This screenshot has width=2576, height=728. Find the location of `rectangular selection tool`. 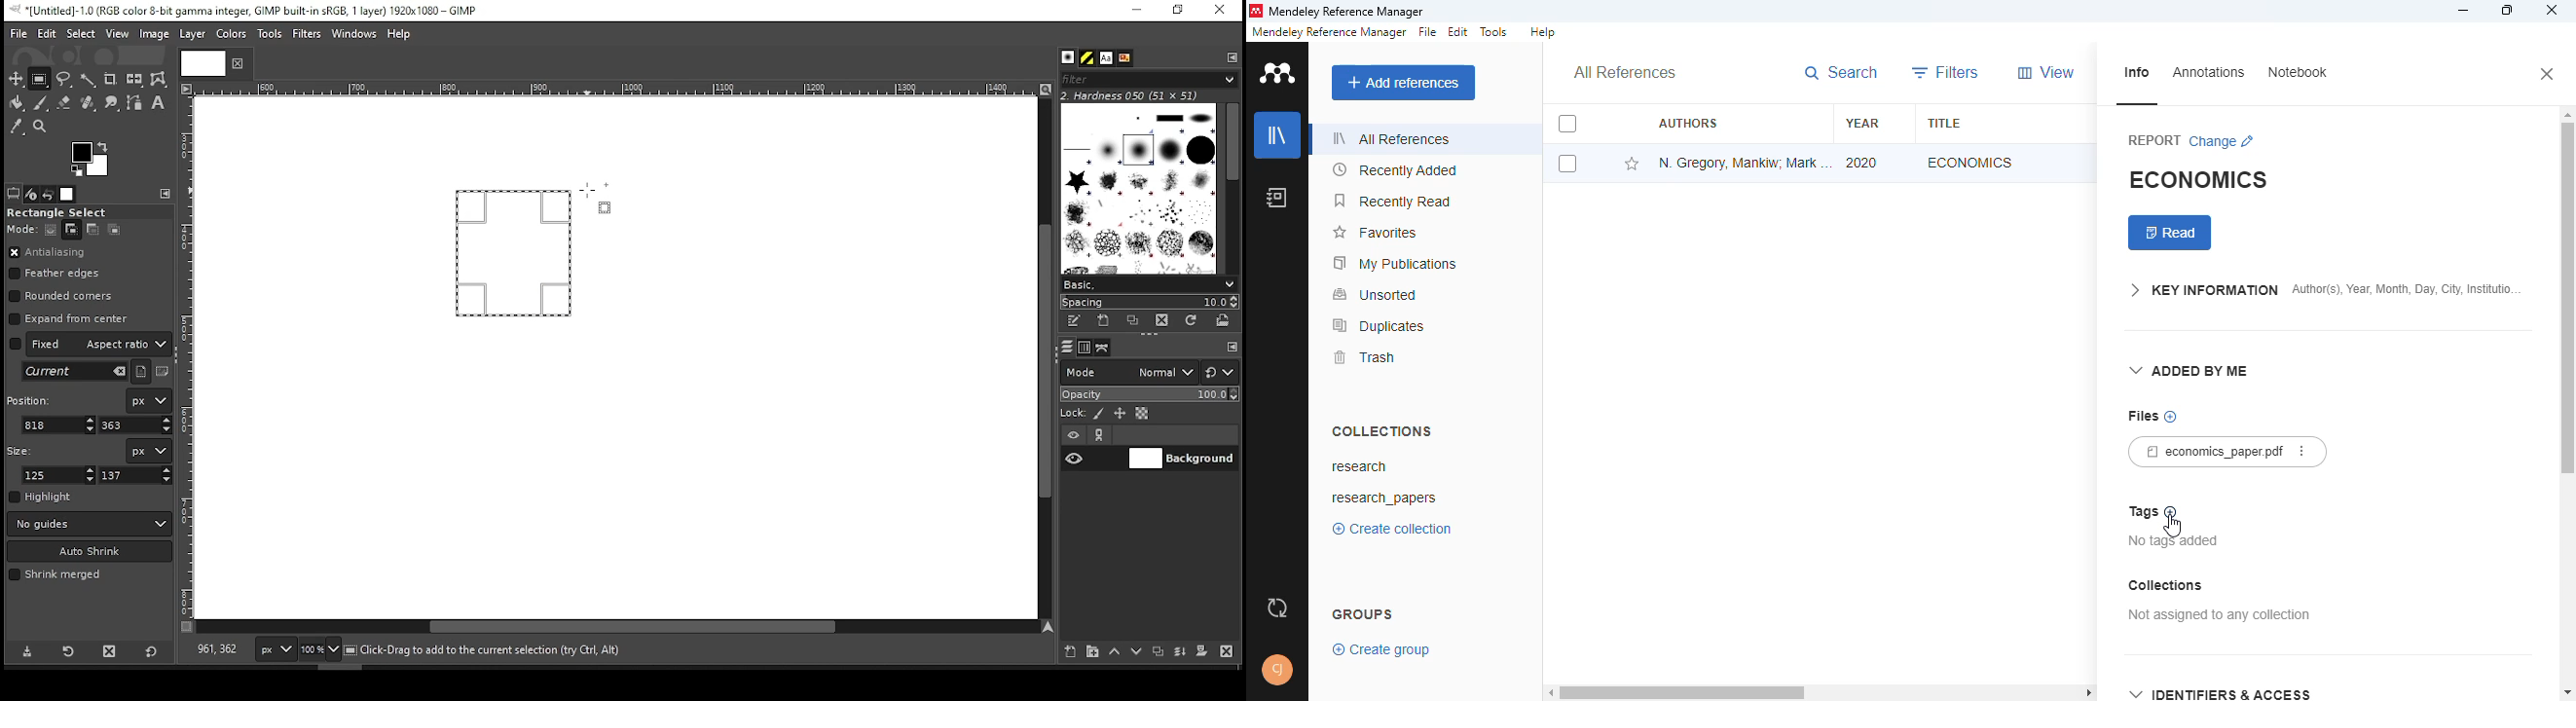

rectangular selection tool is located at coordinates (42, 79).